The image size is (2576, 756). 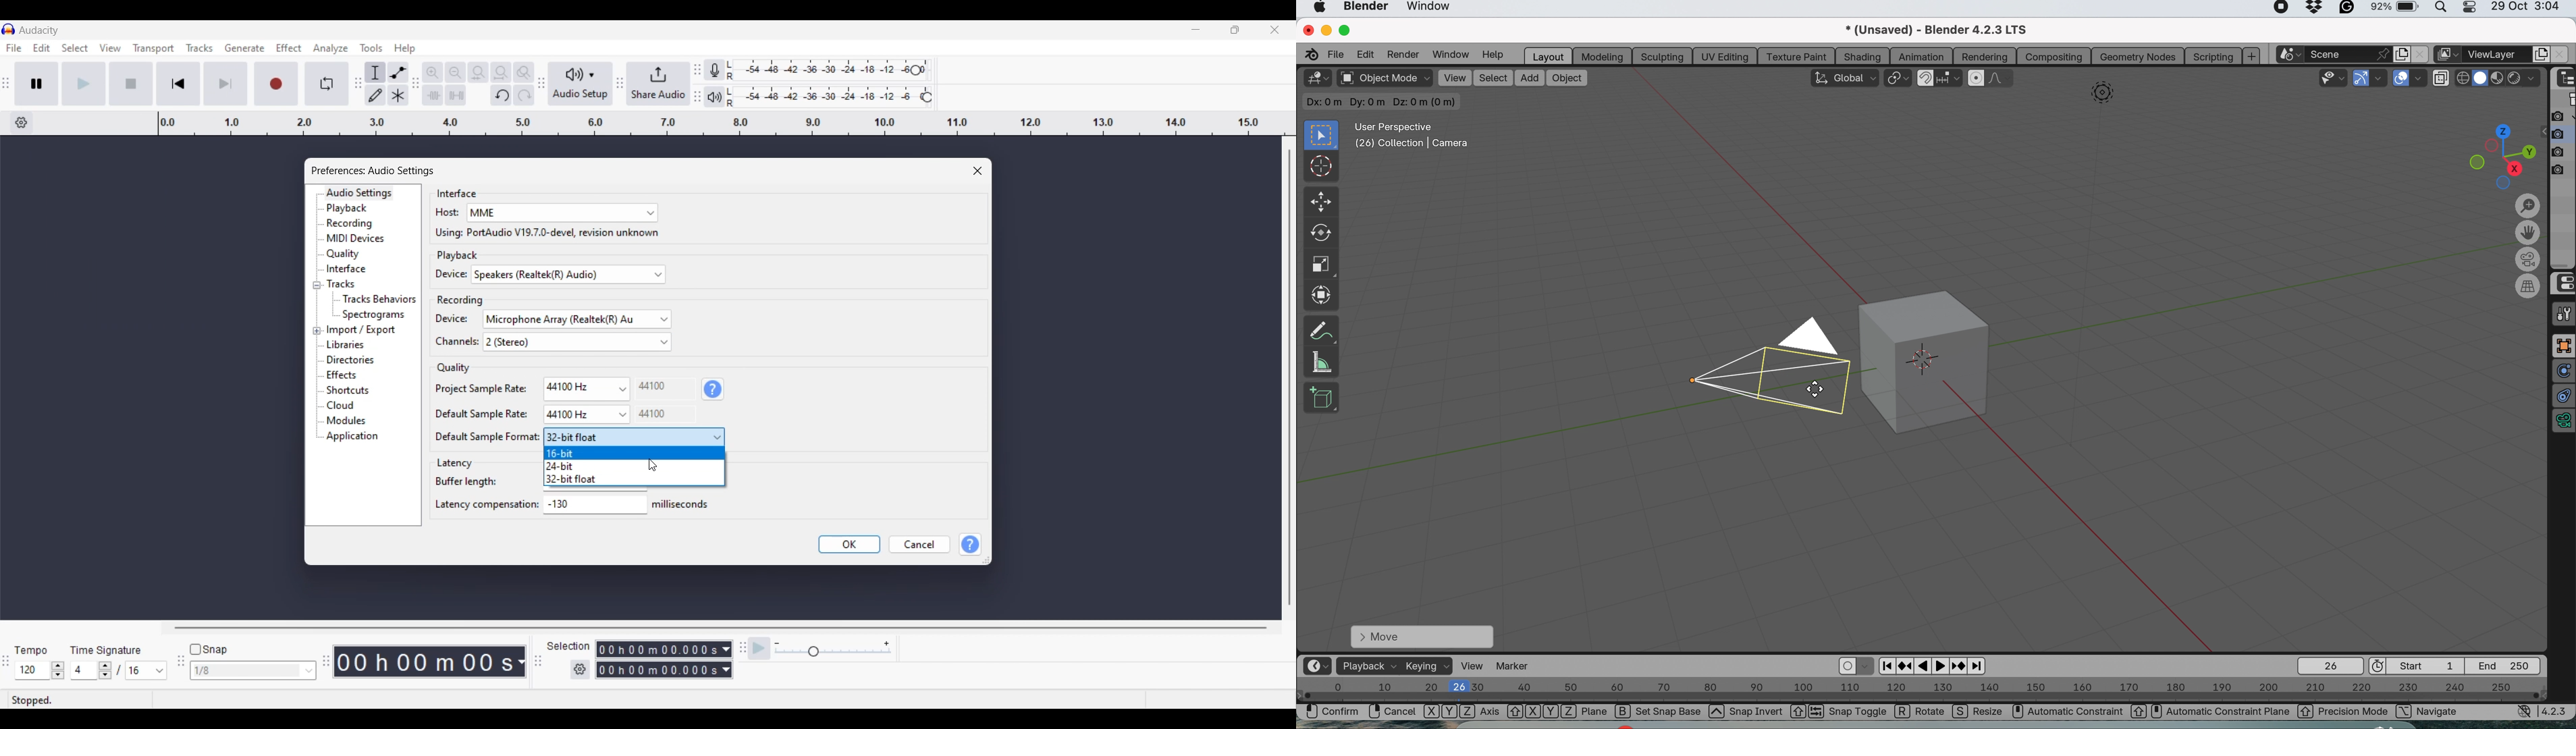 What do you see at coordinates (452, 256) in the screenshot?
I see `| Playback` at bounding box center [452, 256].